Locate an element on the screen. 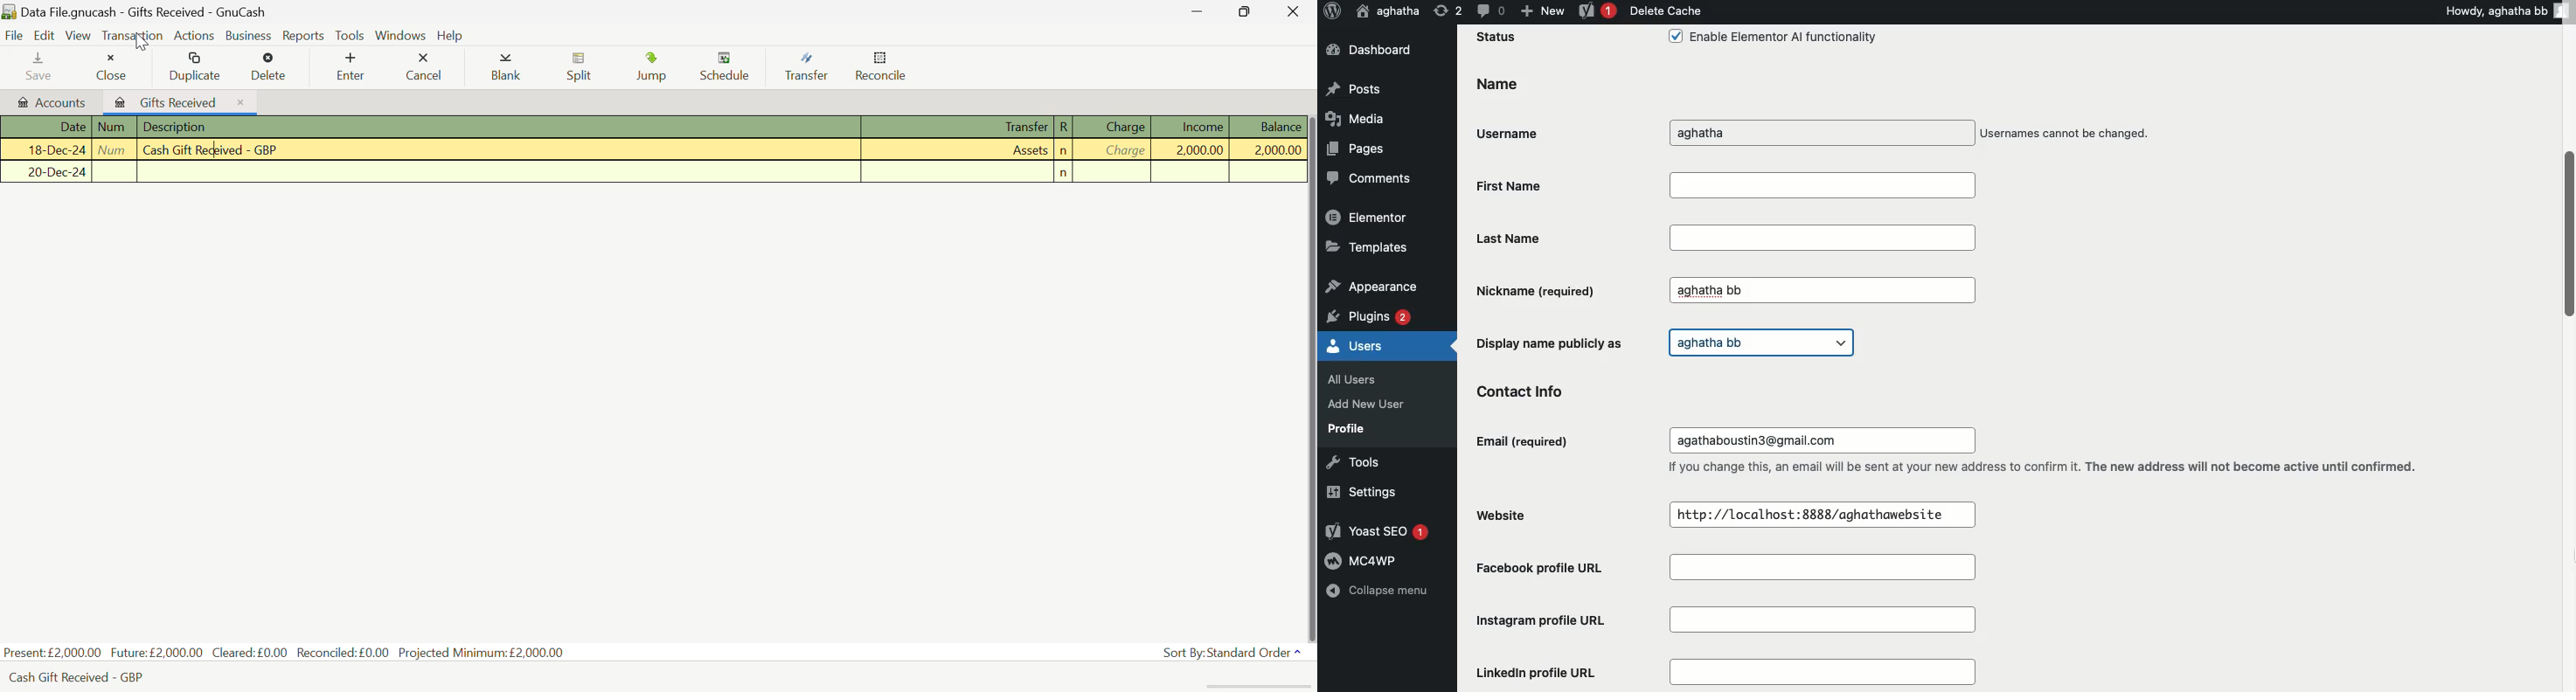  Nickname (required) is located at coordinates (1539, 290).